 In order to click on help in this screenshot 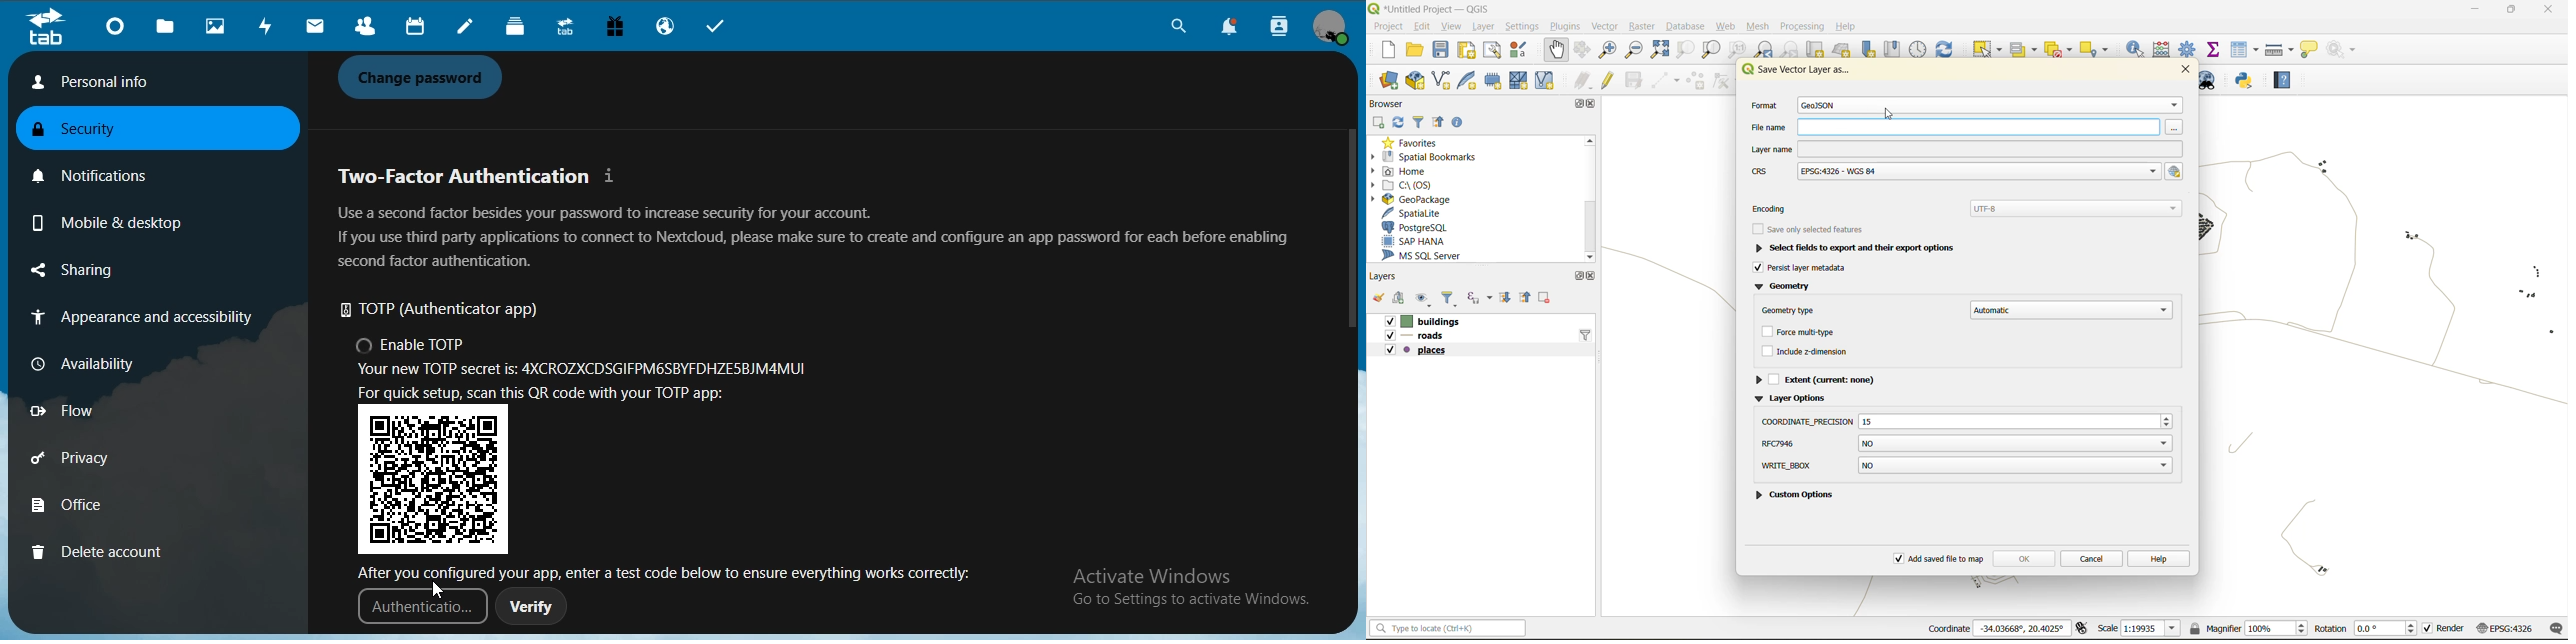, I will do `click(2286, 77)`.